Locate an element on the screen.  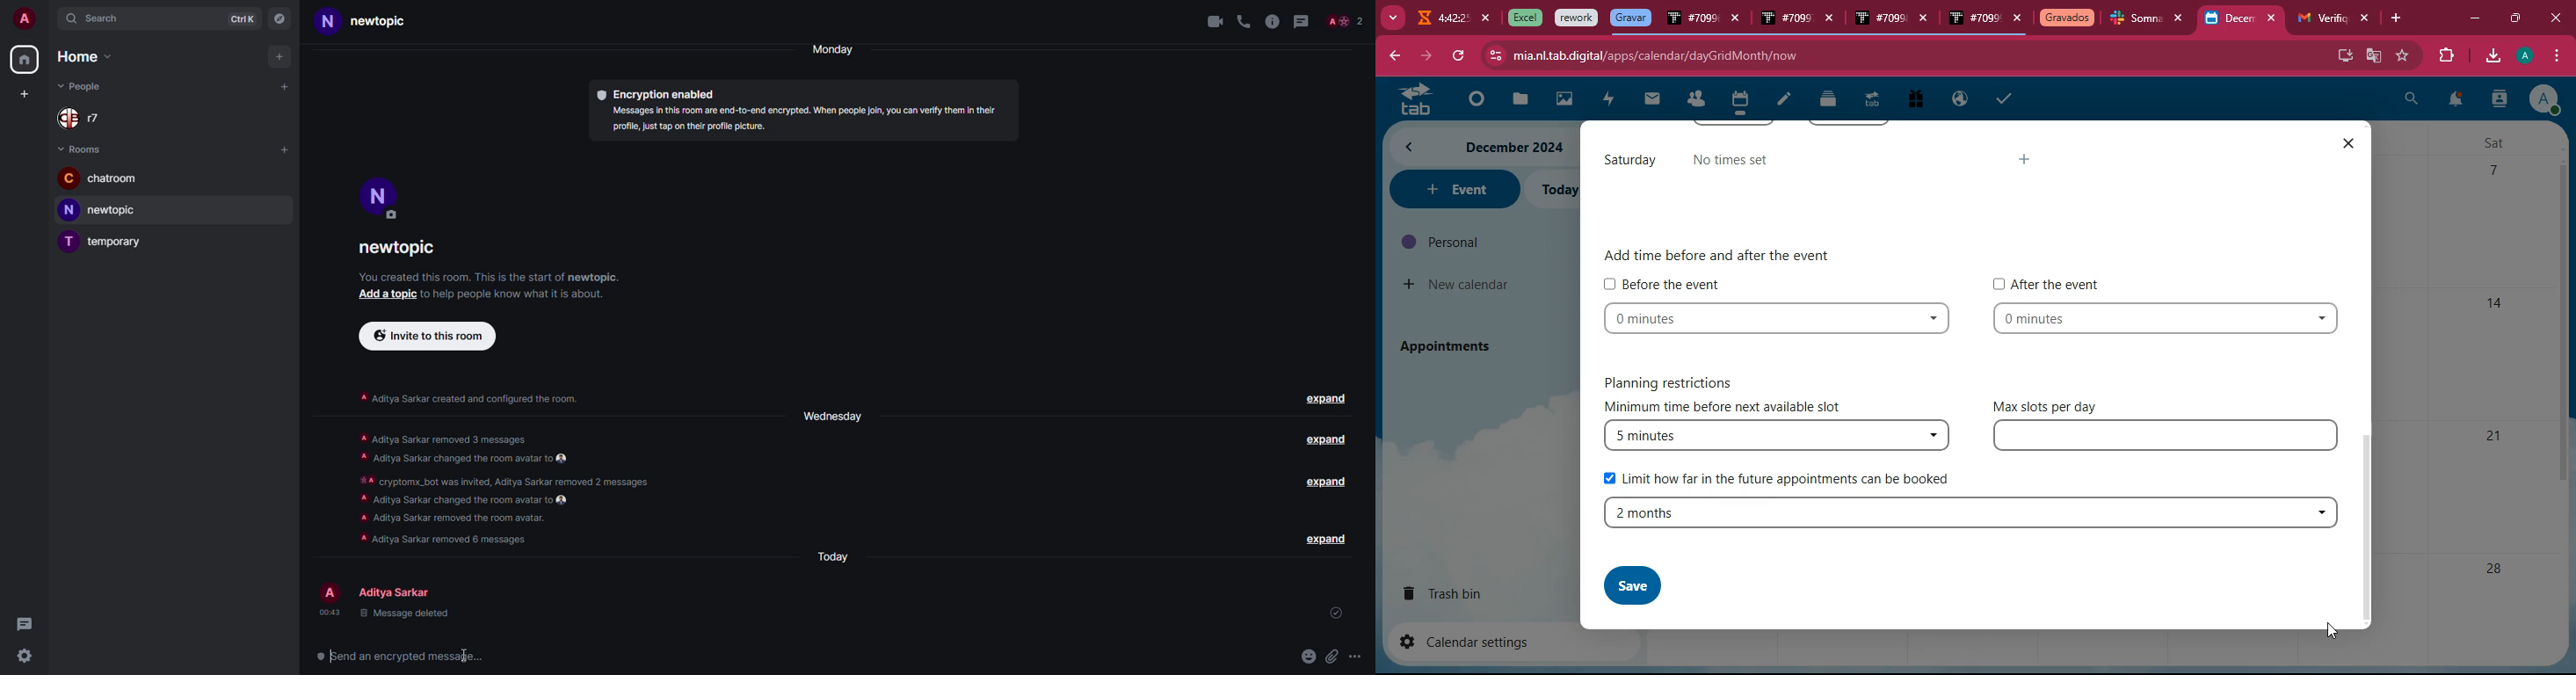
type is located at coordinates (2169, 438).